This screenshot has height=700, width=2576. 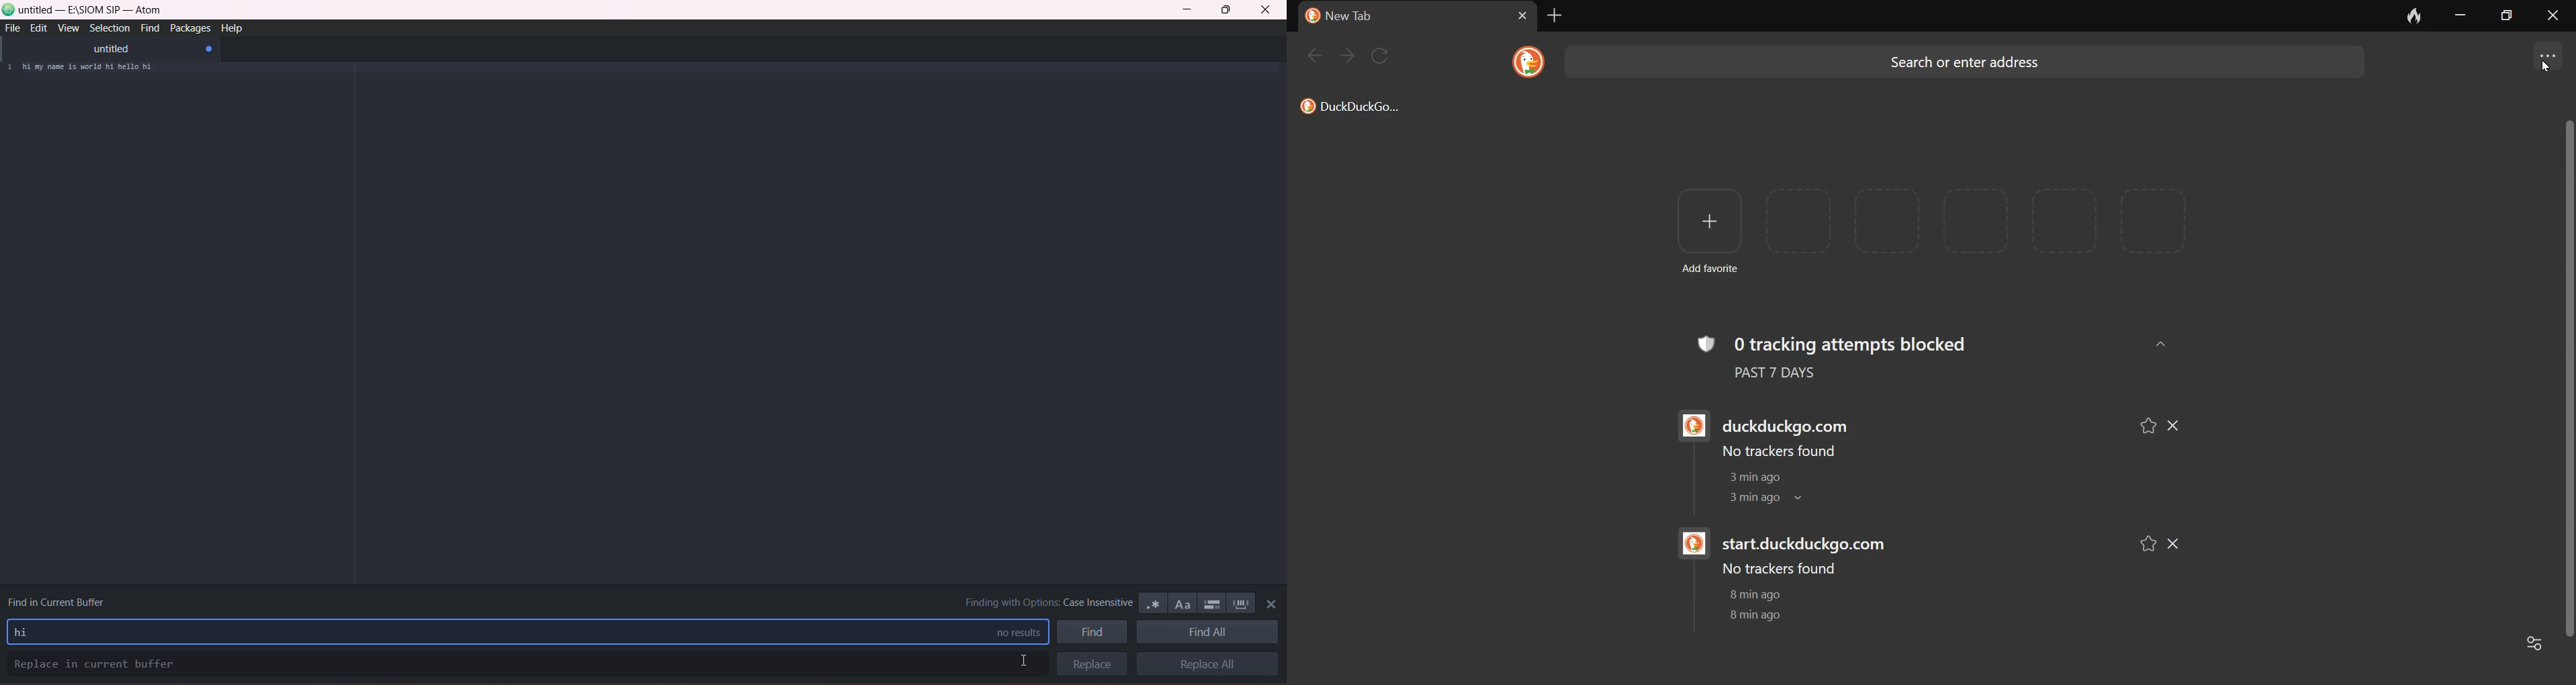 What do you see at coordinates (1552, 17) in the screenshot?
I see `new tab` at bounding box center [1552, 17].